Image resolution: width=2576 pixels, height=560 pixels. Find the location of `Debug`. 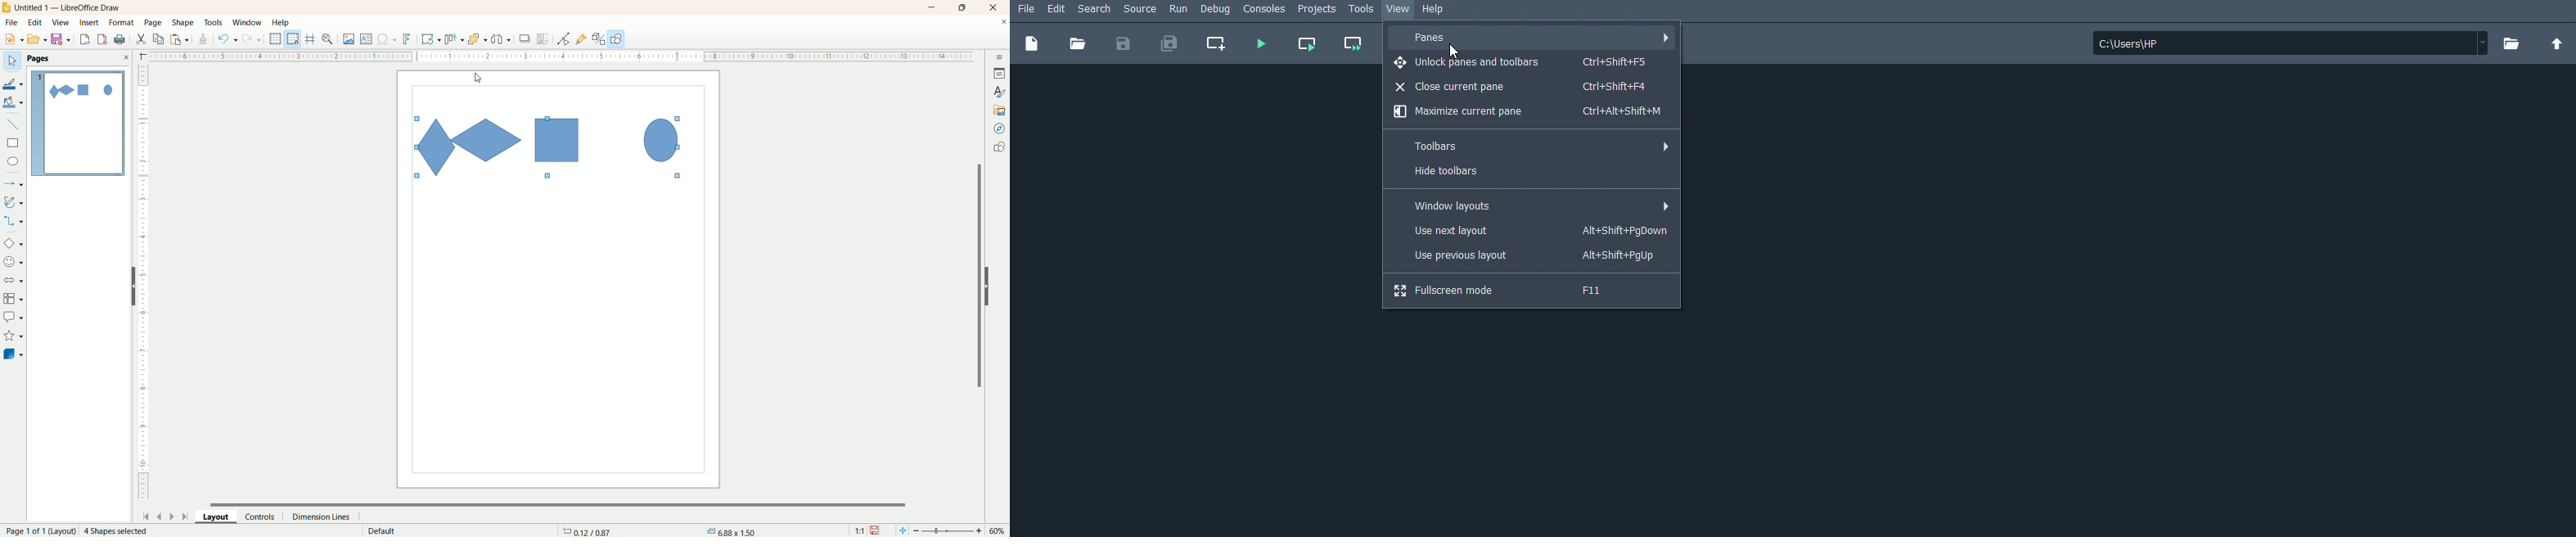

Debug is located at coordinates (1216, 10).